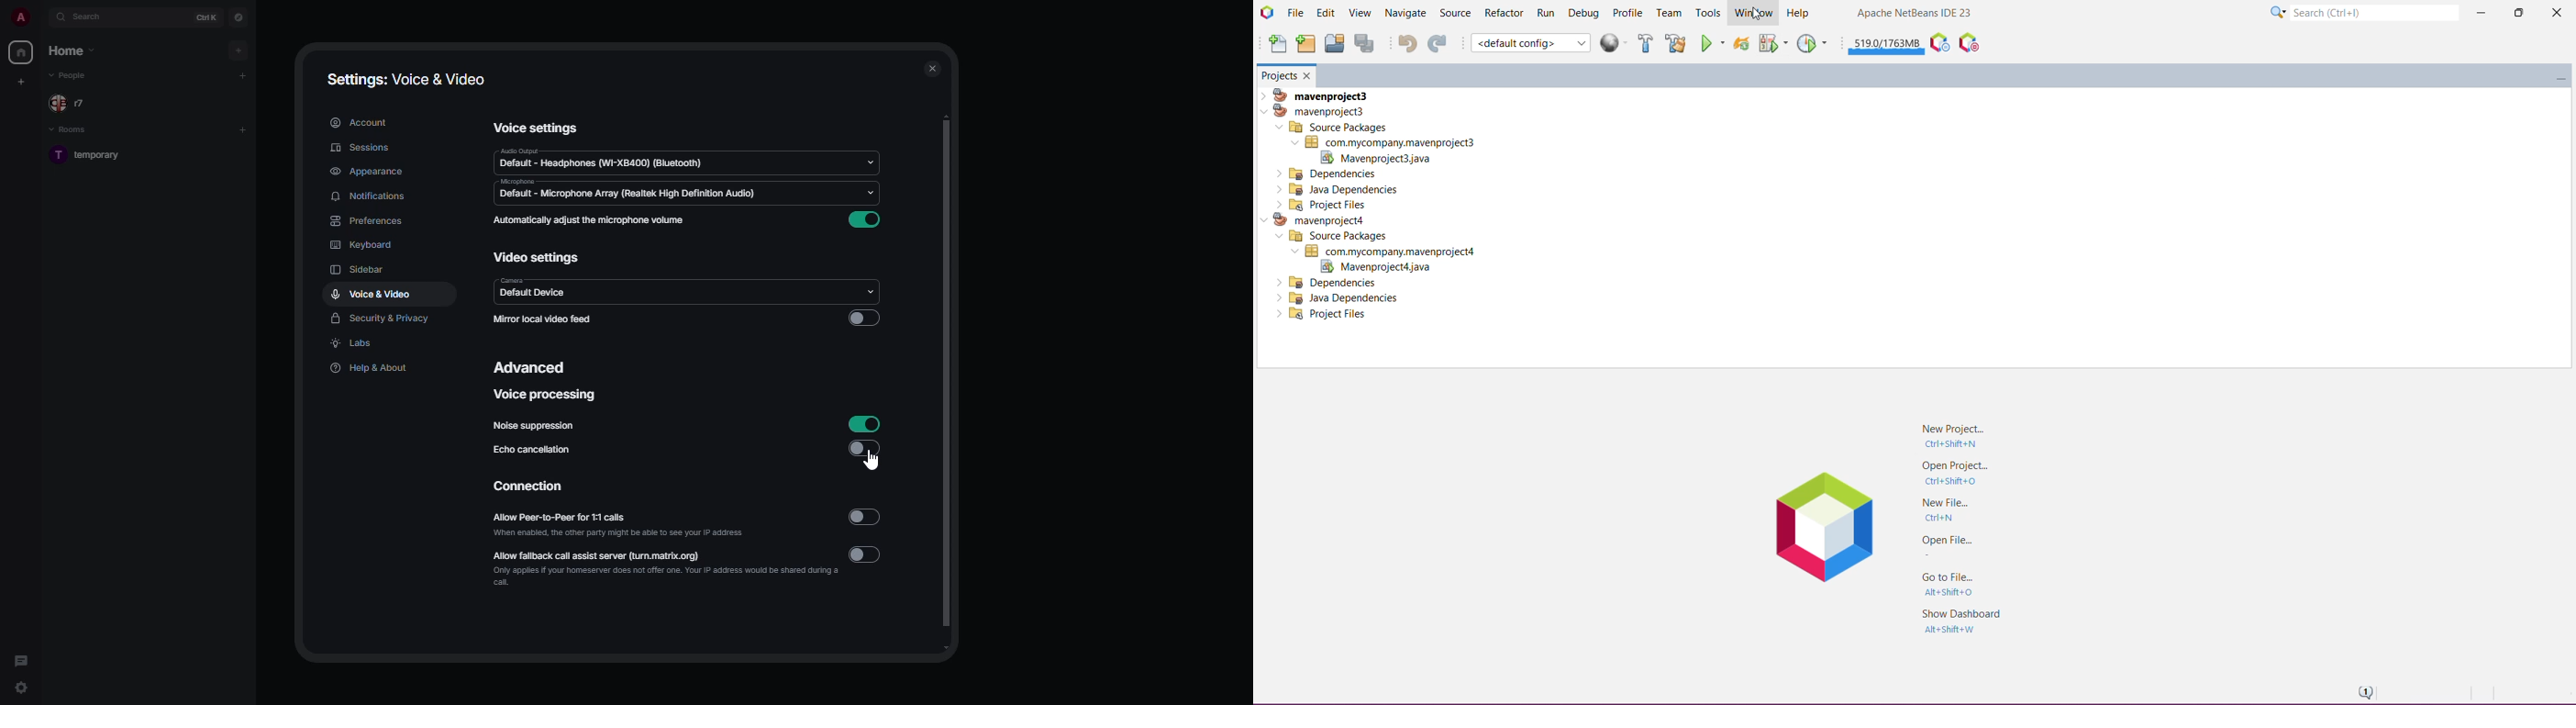 The width and height of the screenshot is (2576, 728). Describe the element at coordinates (539, 258) in the screenshot. I see `video settings` at that location.